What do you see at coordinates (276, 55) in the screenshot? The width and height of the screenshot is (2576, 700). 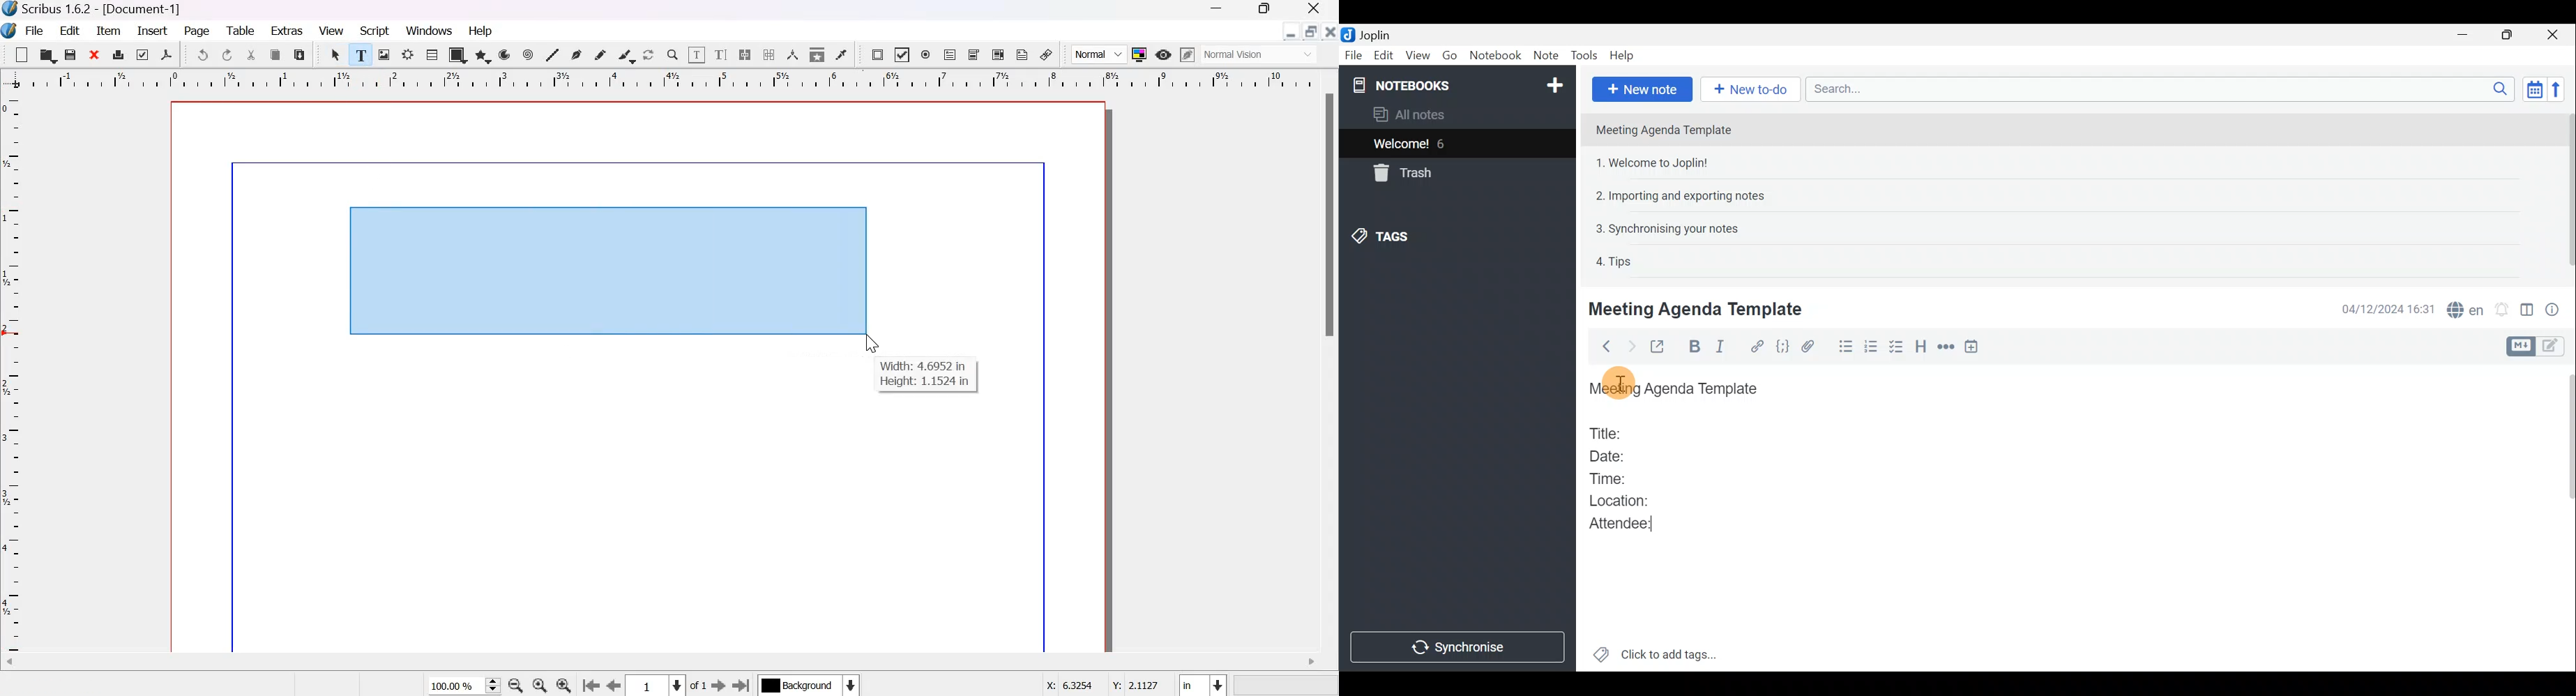 I see `copy` at bounding box center [276, 55].